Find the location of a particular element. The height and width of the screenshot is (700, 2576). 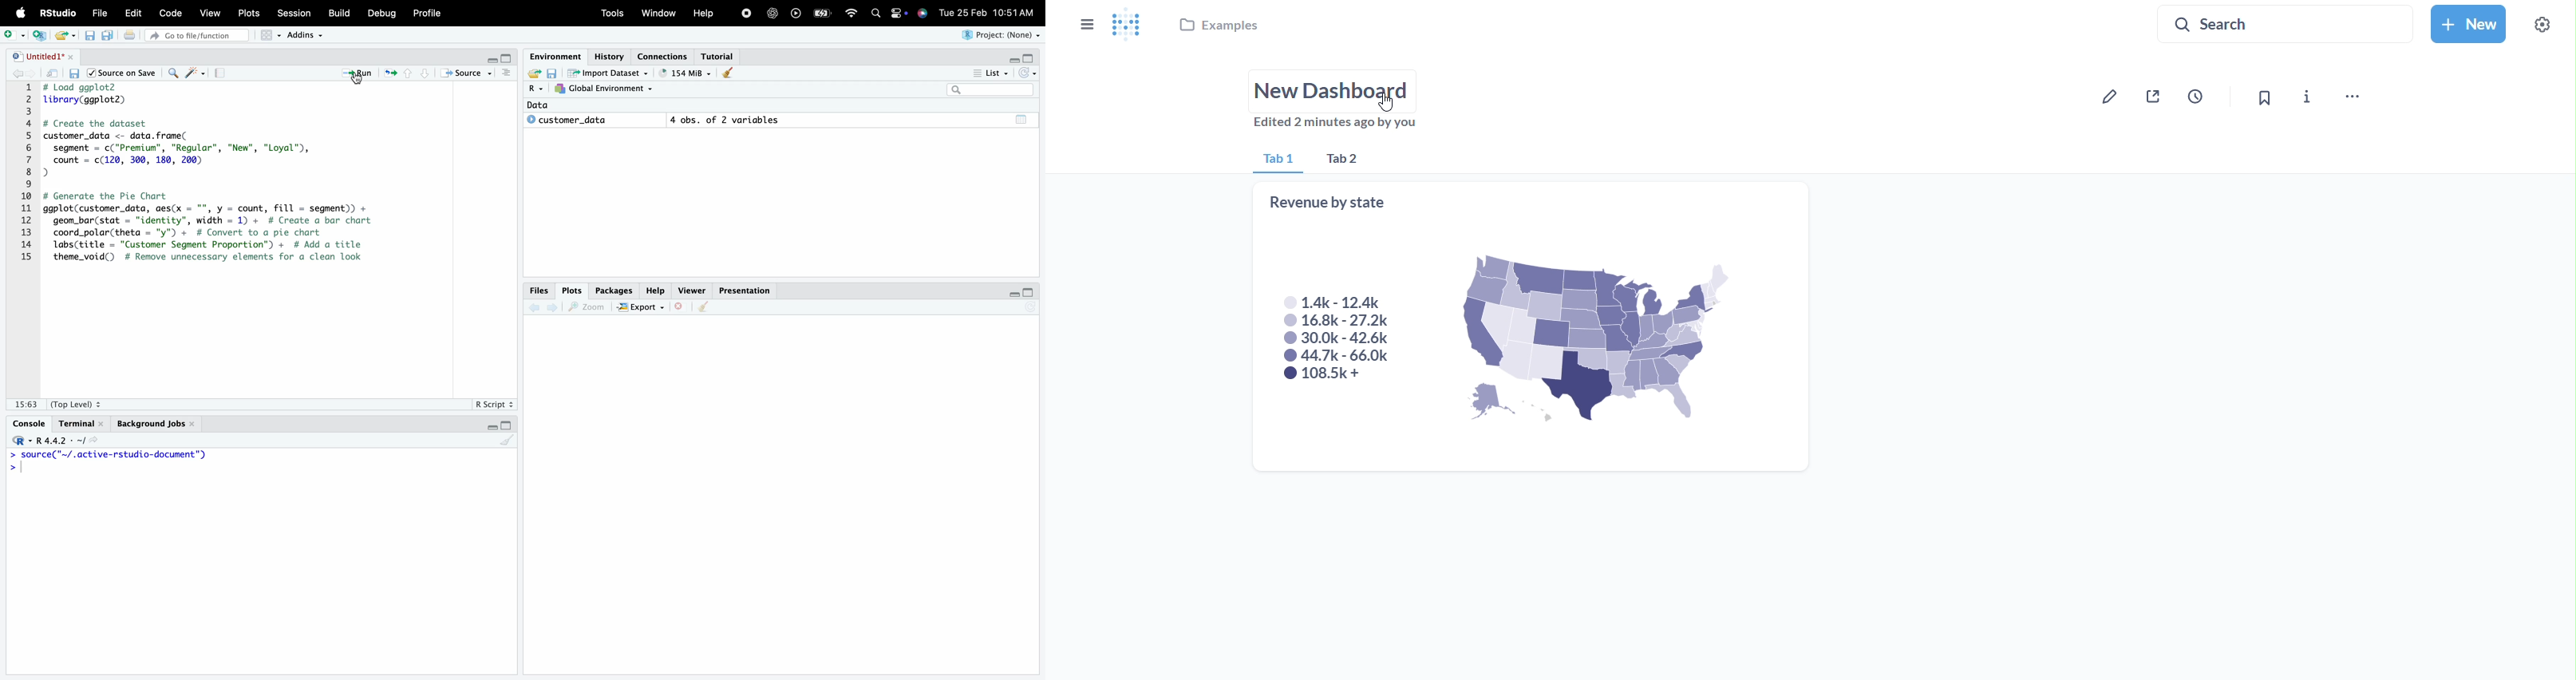

Session is located at coordinates (297, 13).